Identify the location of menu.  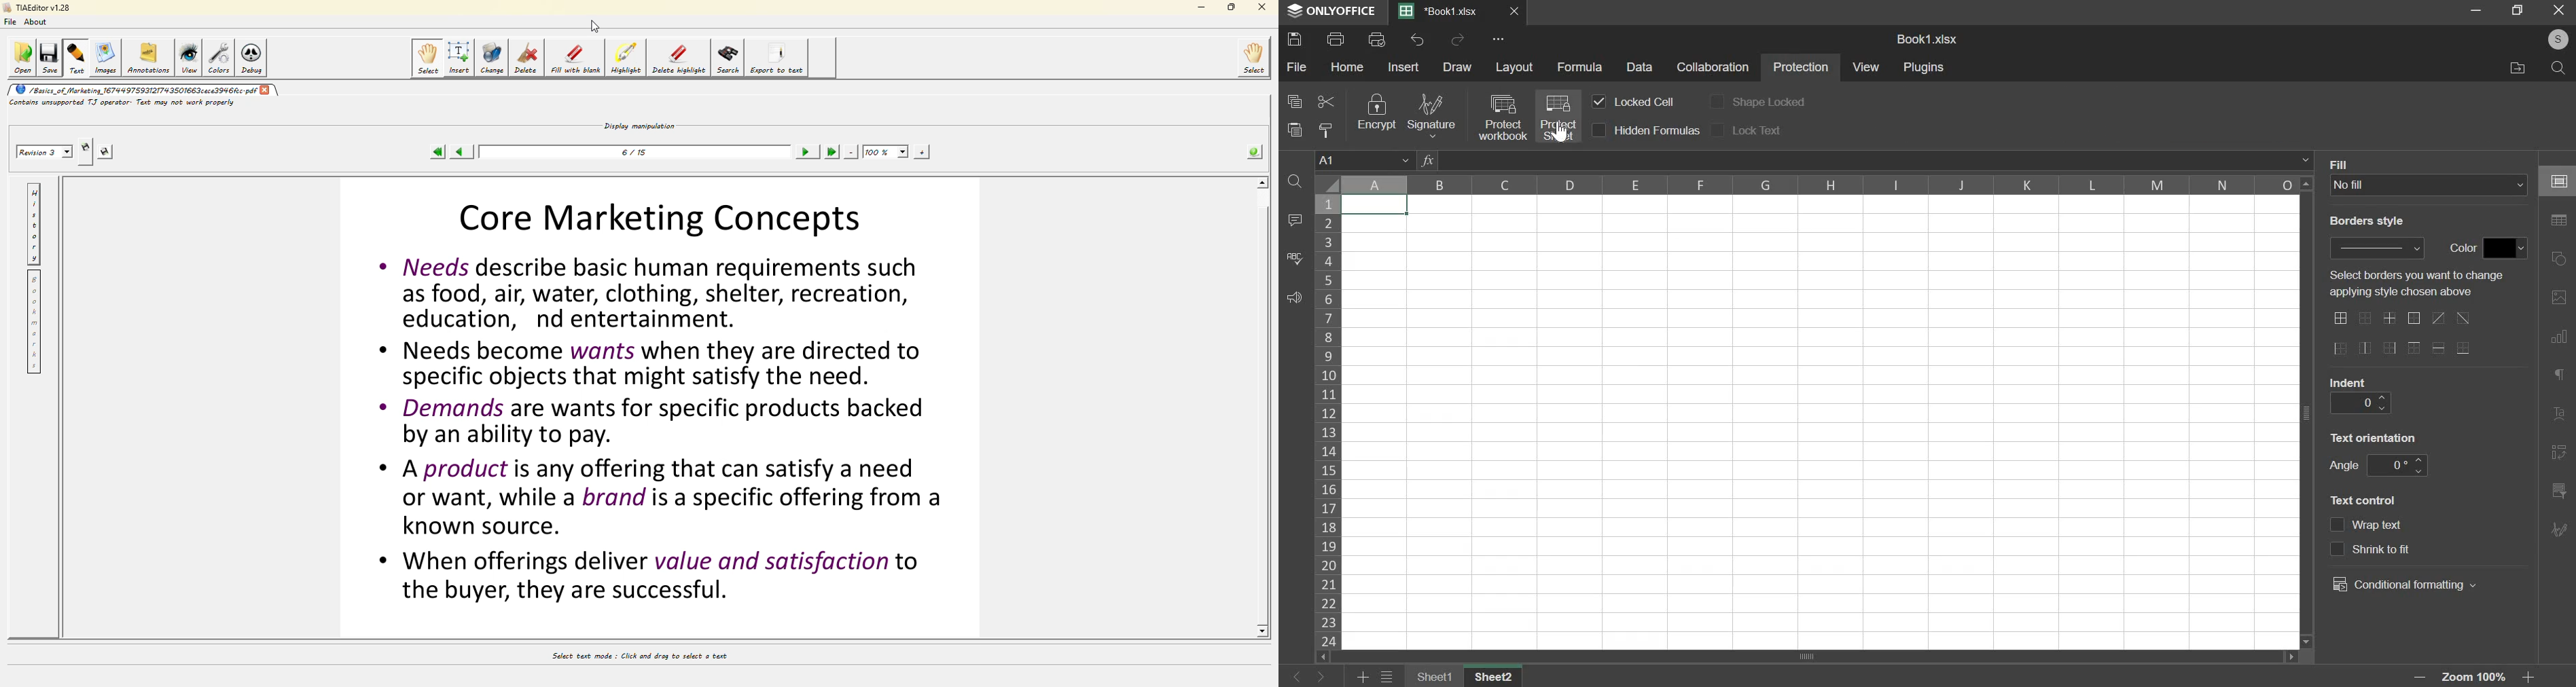
(1387, 677).